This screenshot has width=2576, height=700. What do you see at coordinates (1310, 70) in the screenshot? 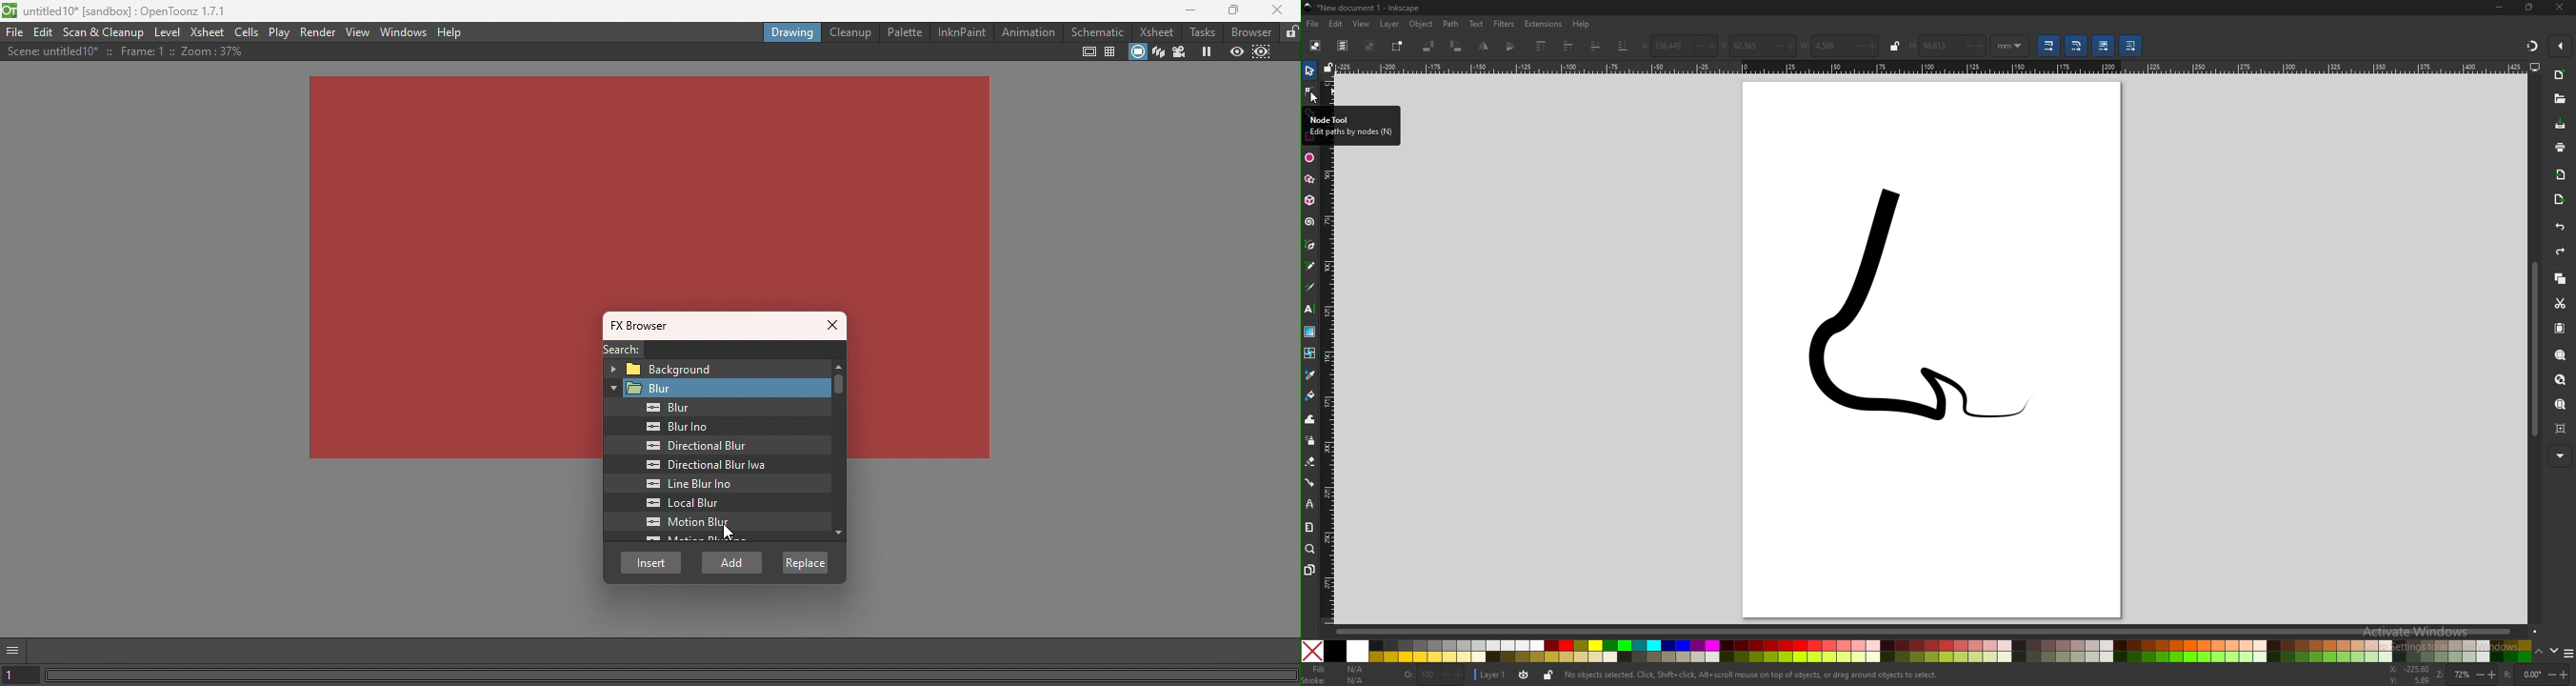
I see `selector` at bounding box center [1310, 70].